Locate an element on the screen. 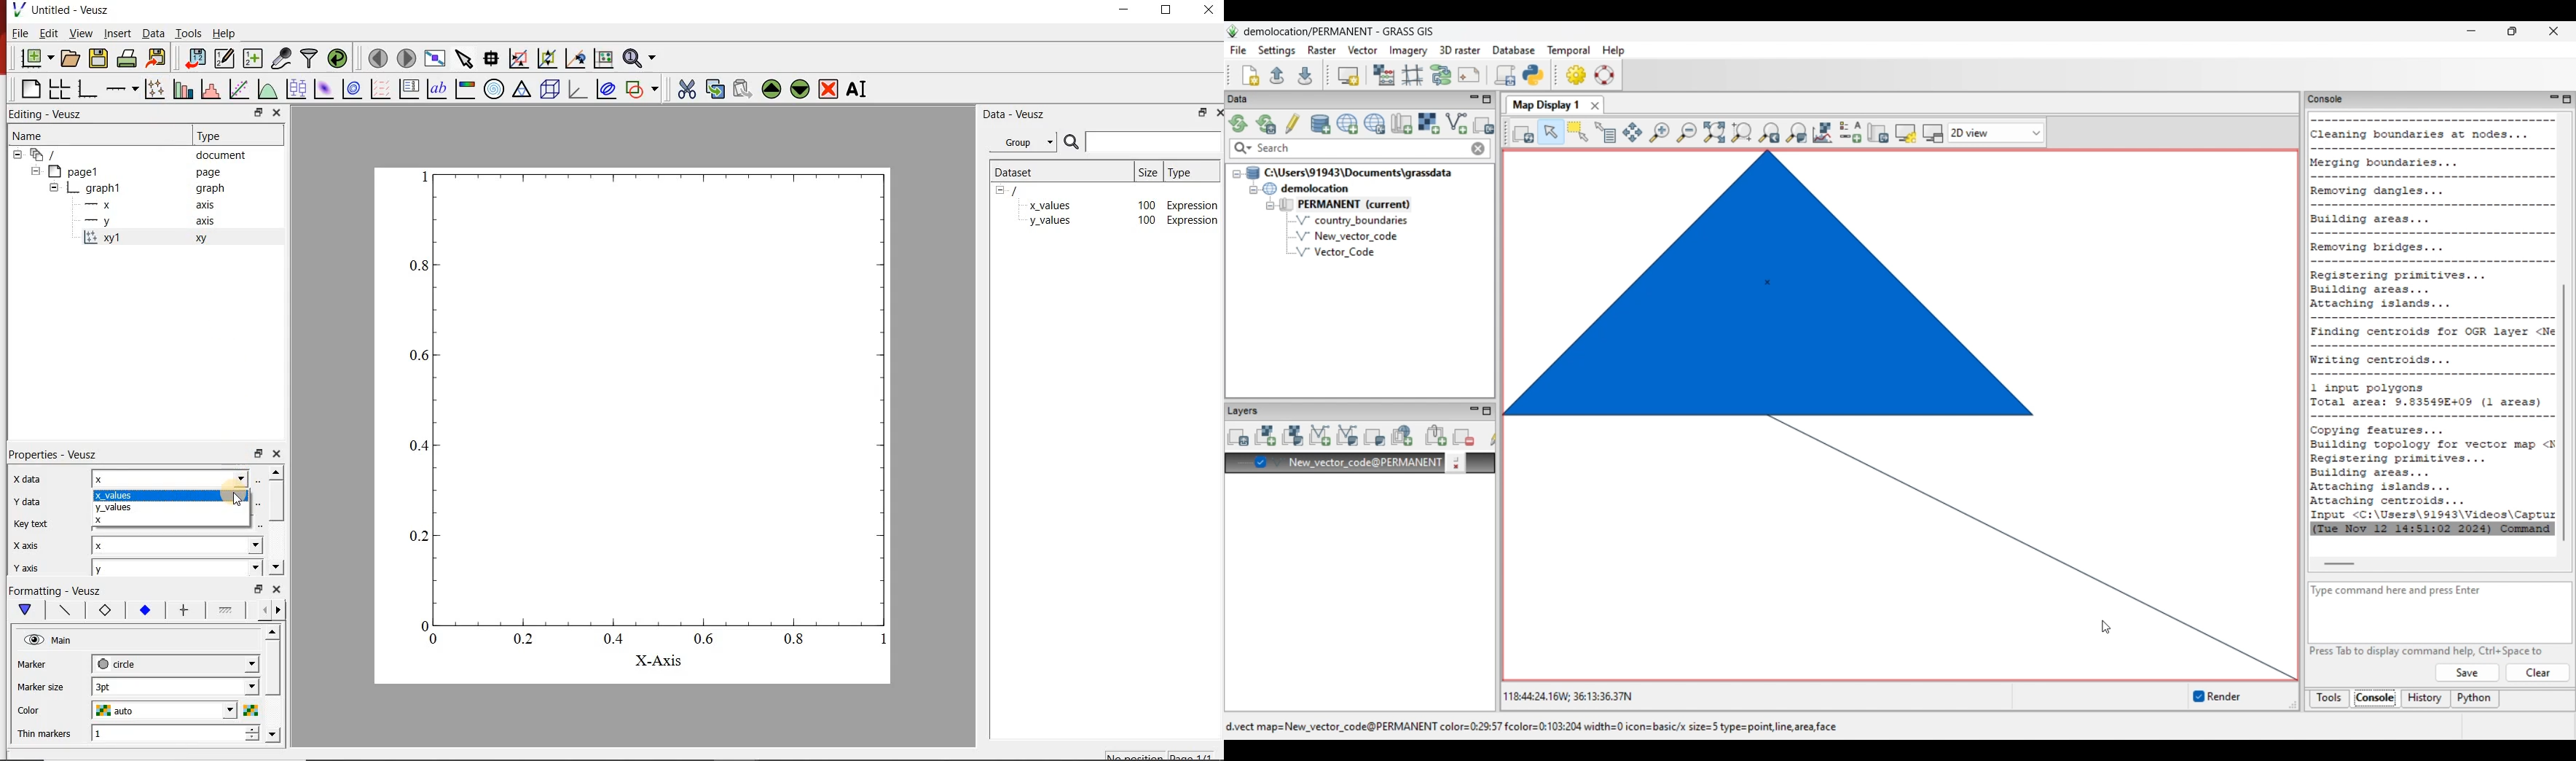 The height and width of the screenshot is (784, 2576). marker fill is located at coordinates (144, 609).